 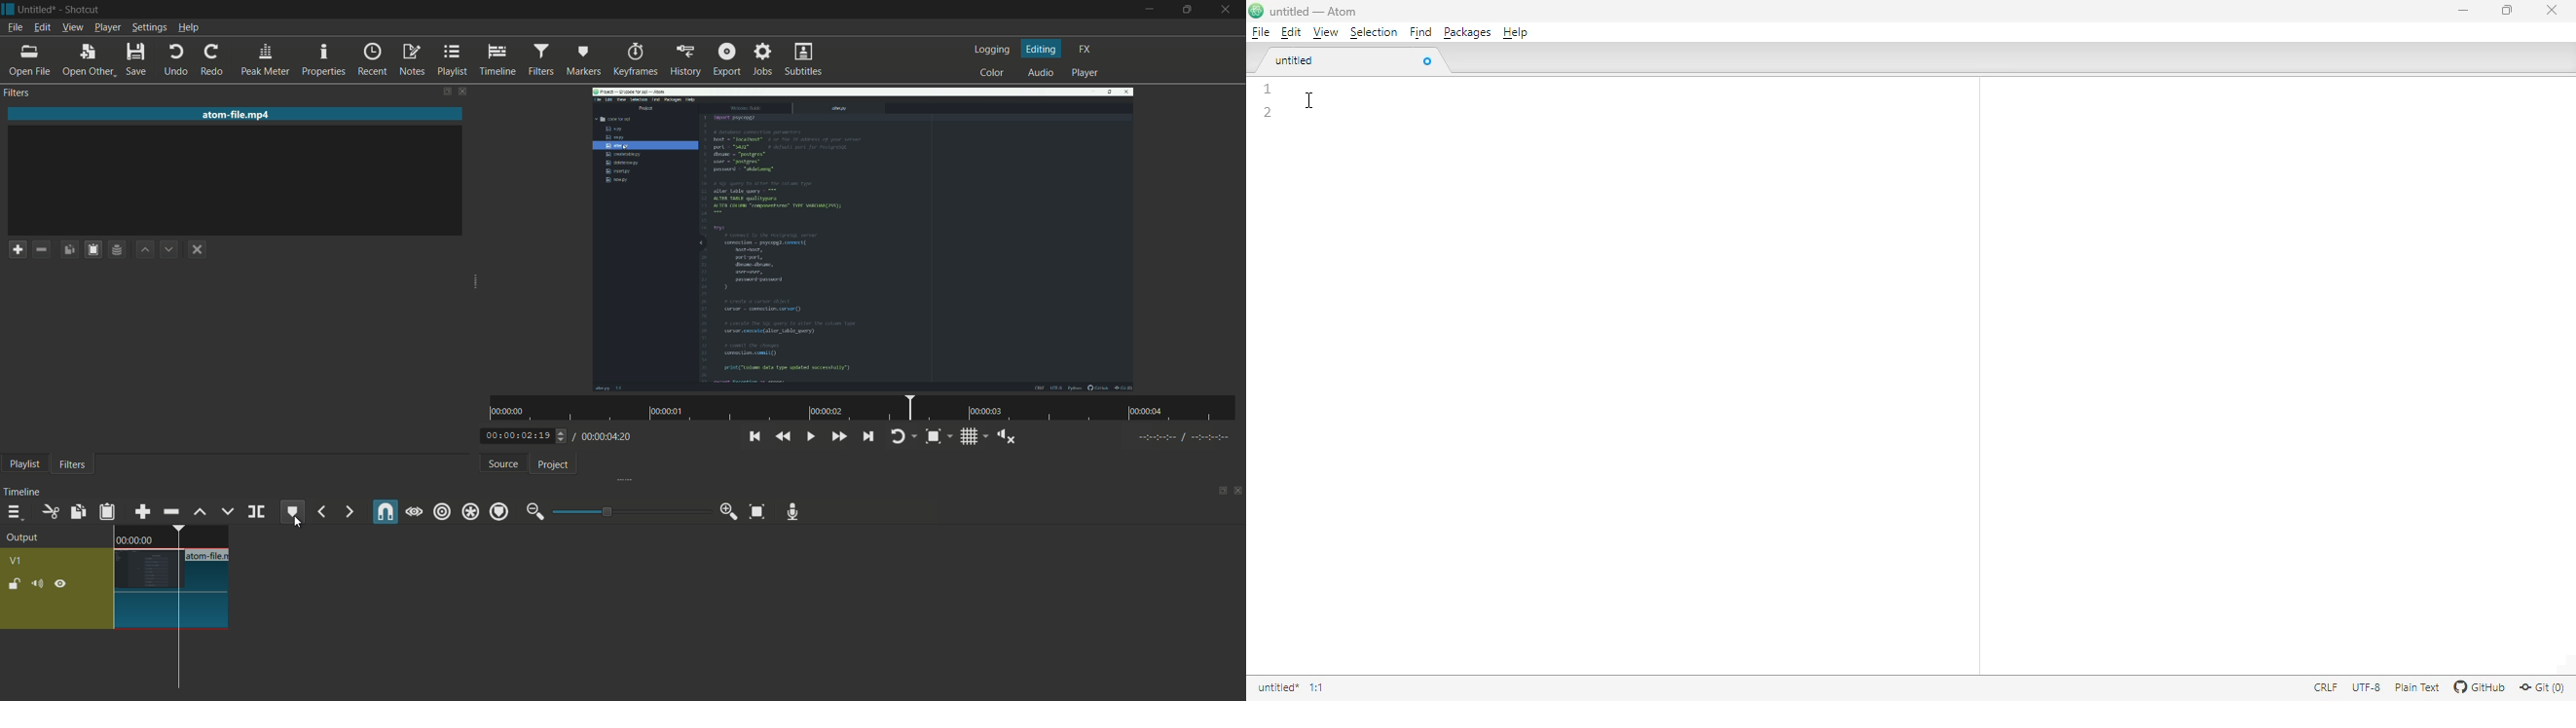 I want to click on imported video, so click(x=863, y=240).